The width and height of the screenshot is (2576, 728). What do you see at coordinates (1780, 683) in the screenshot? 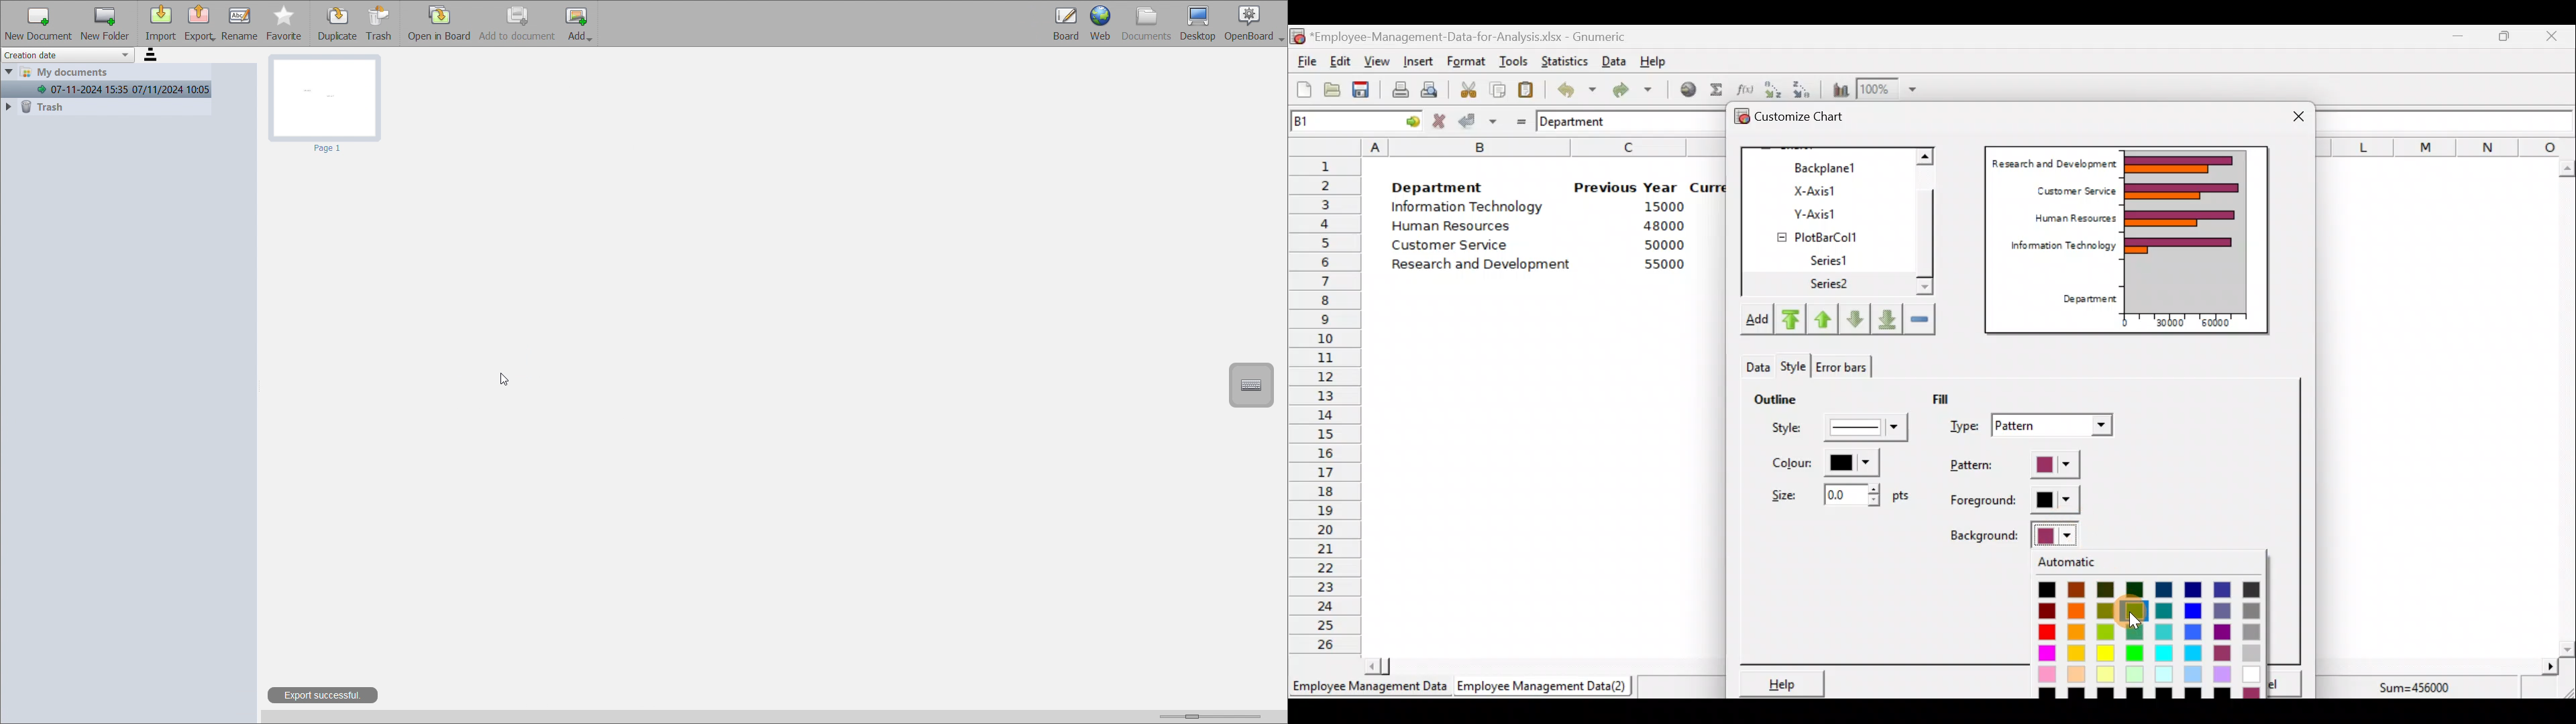
I see `Help` at bounding box center [1780, 683].